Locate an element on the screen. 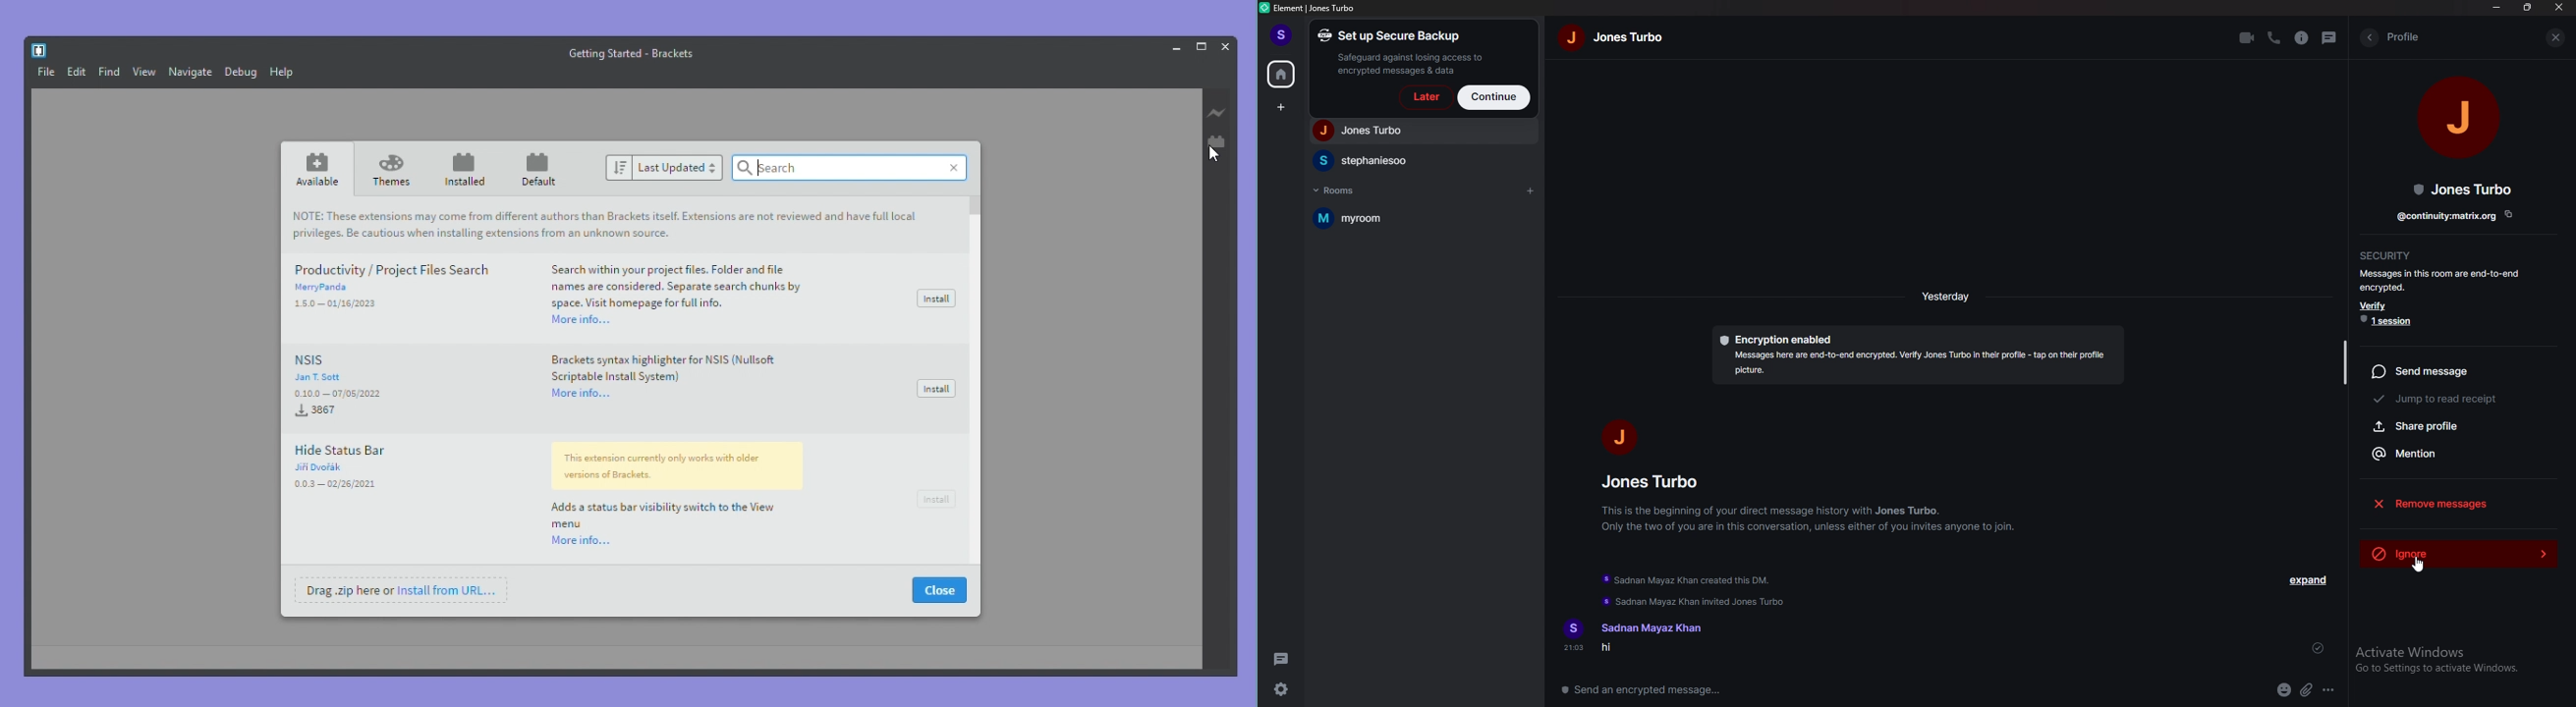  people photo is located at coordinates (2461, 114).